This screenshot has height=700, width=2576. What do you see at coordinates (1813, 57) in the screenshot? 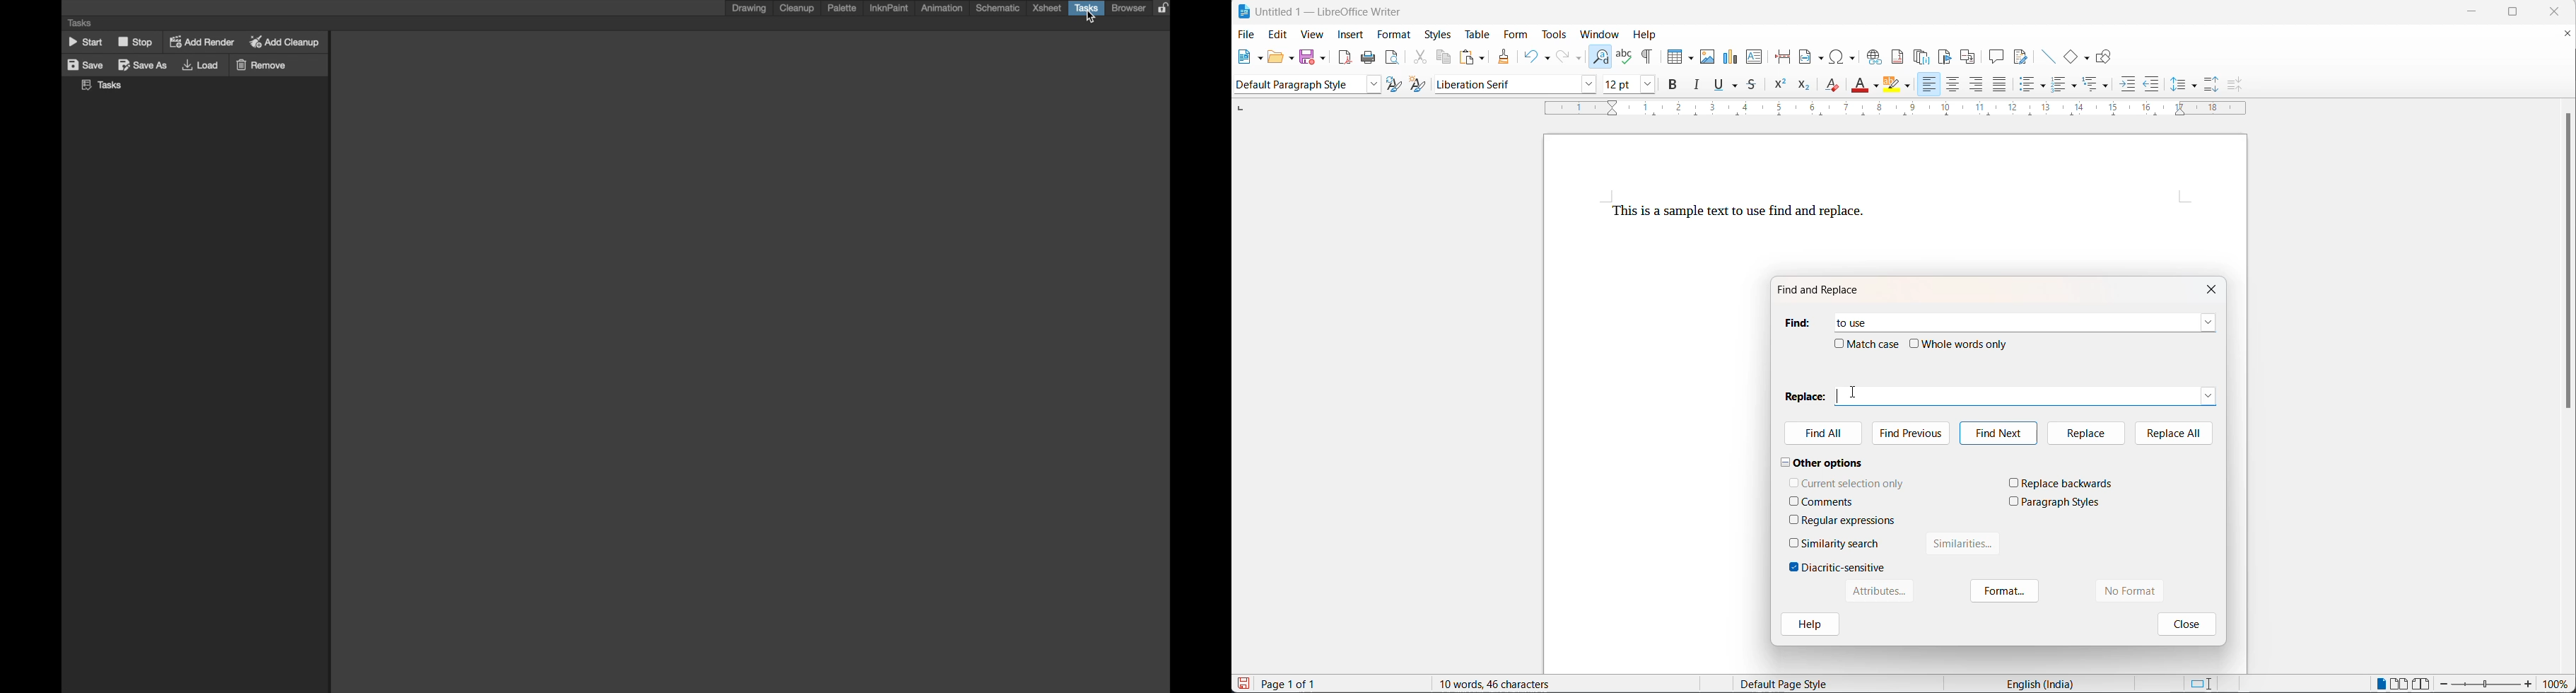
I see `insert field` at bounding box center [1813, 57].